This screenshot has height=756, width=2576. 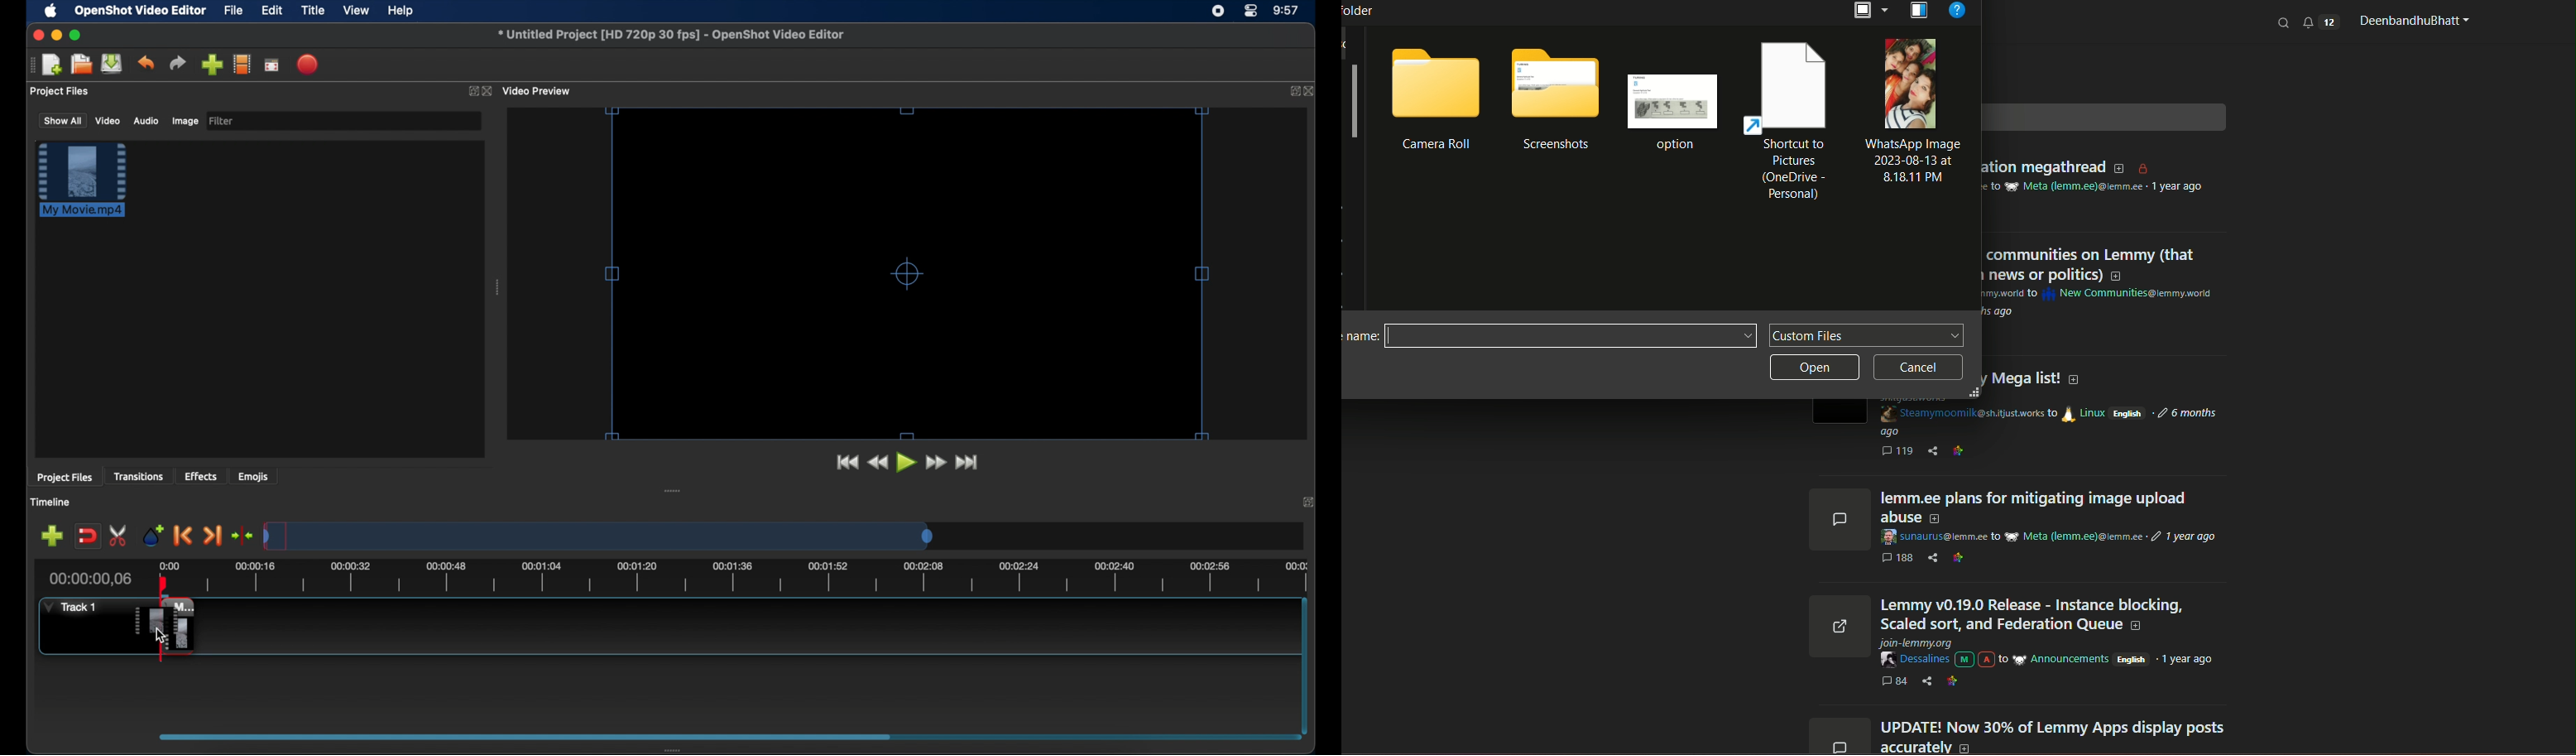 I want to click on folder, so click(x=1557, y=85).